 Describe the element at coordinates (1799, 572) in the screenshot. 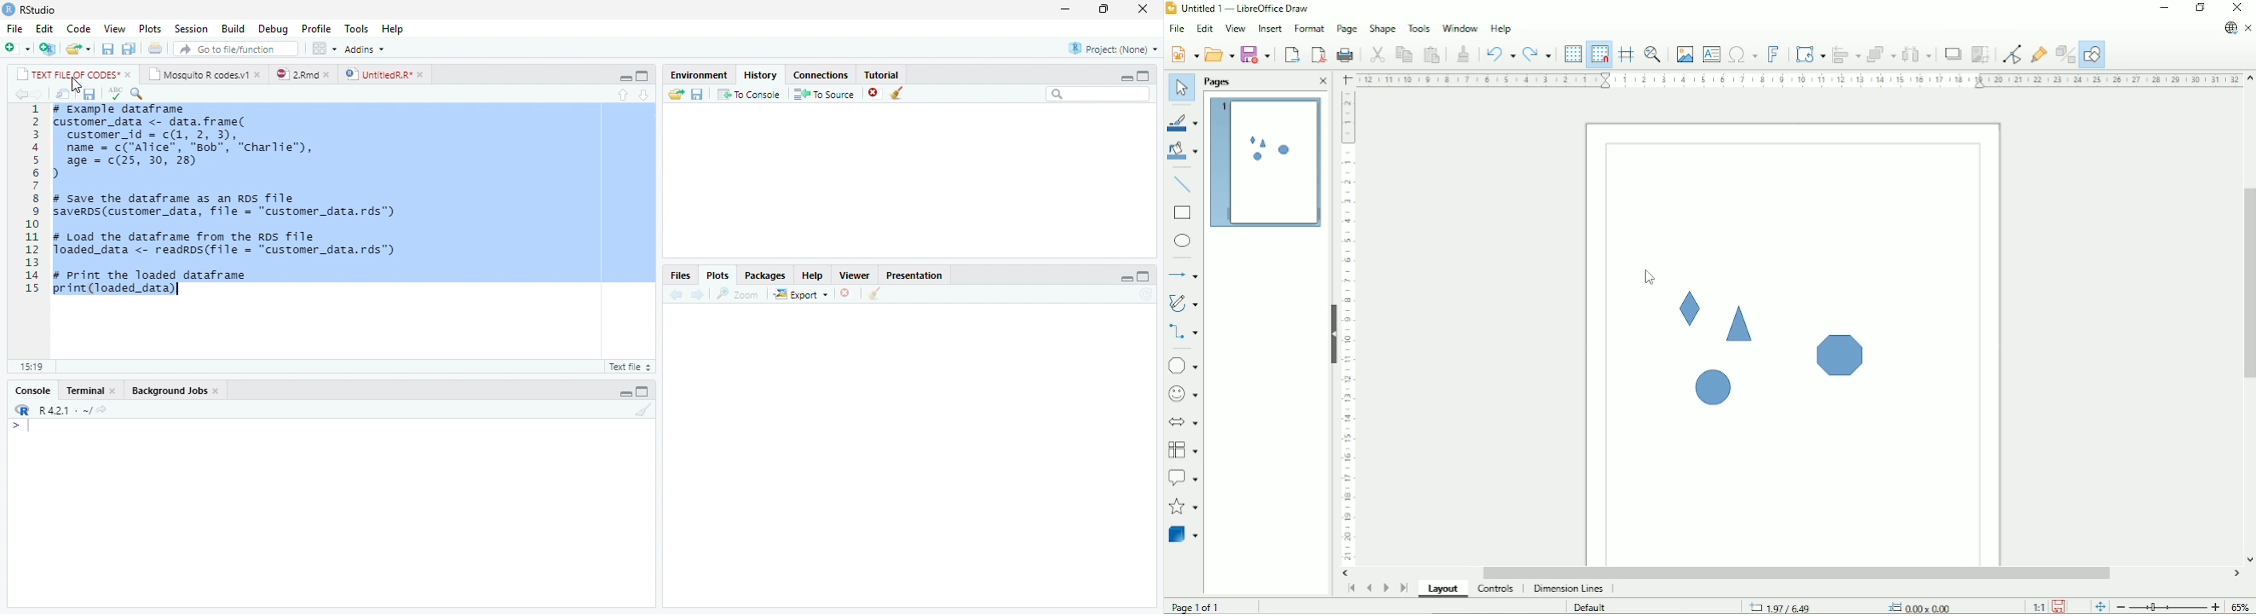

I see `Horizontal scrollbar` at that location.